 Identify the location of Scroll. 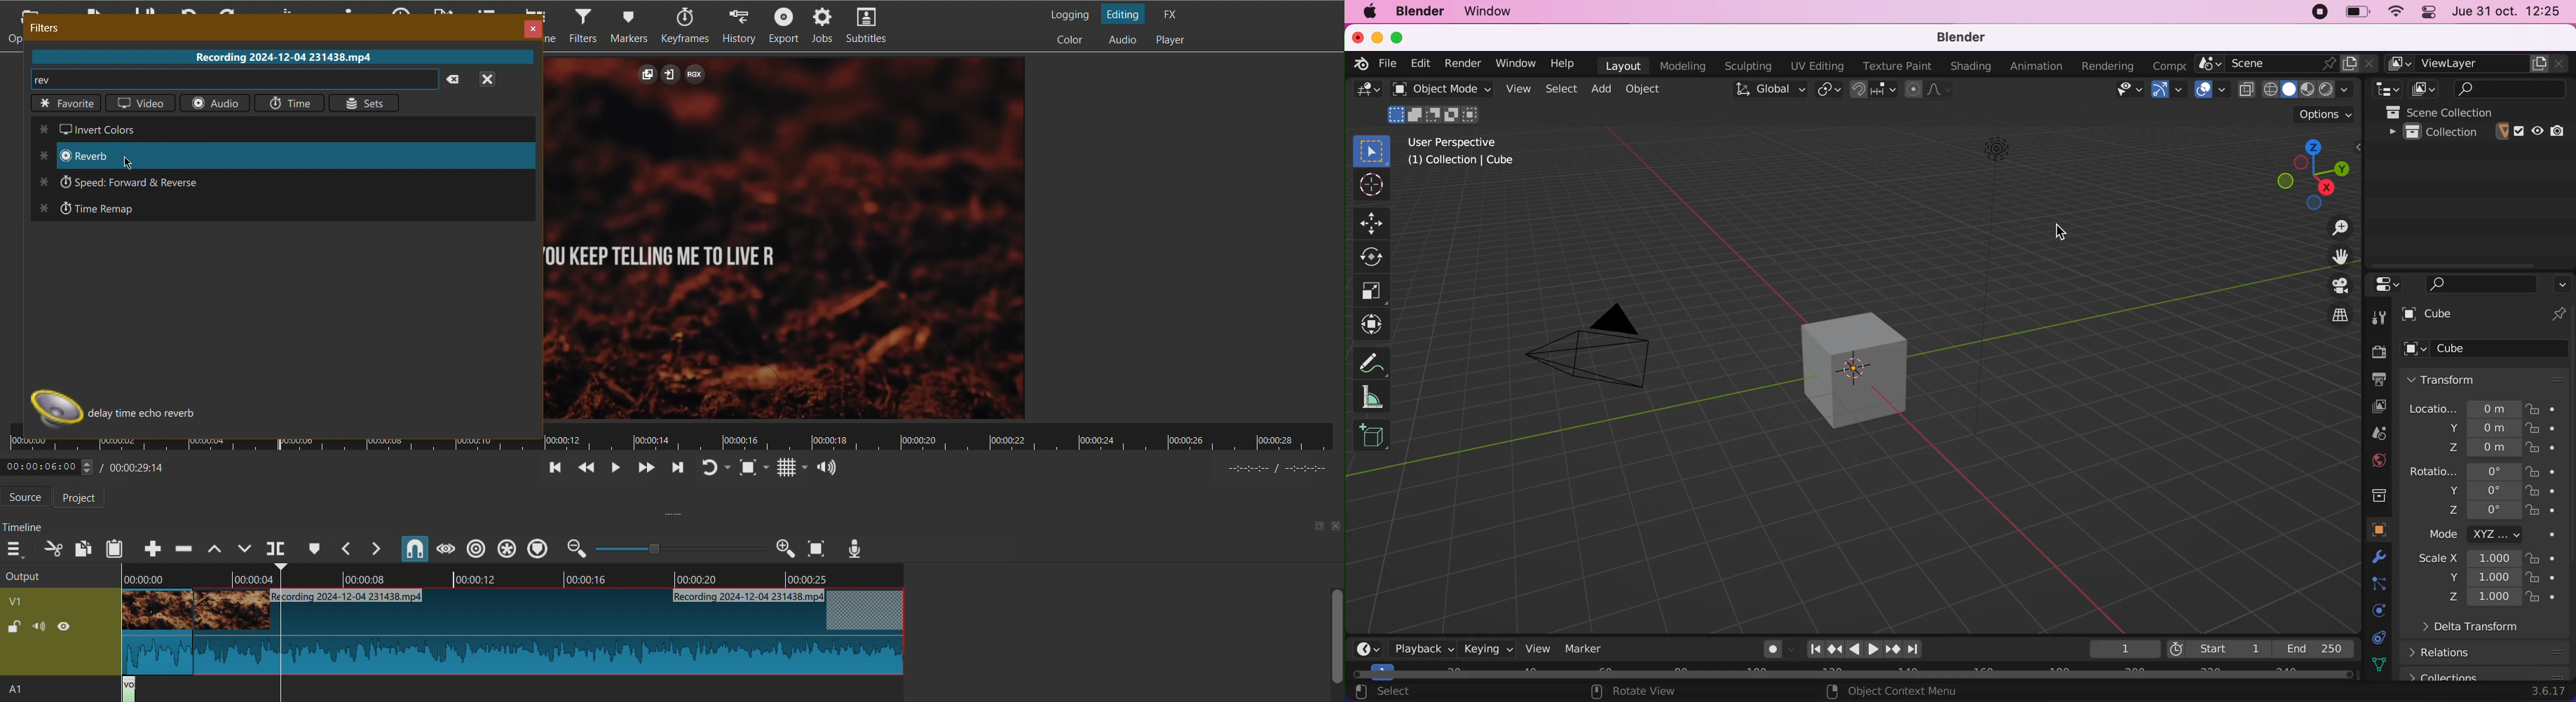
(1333, 643).